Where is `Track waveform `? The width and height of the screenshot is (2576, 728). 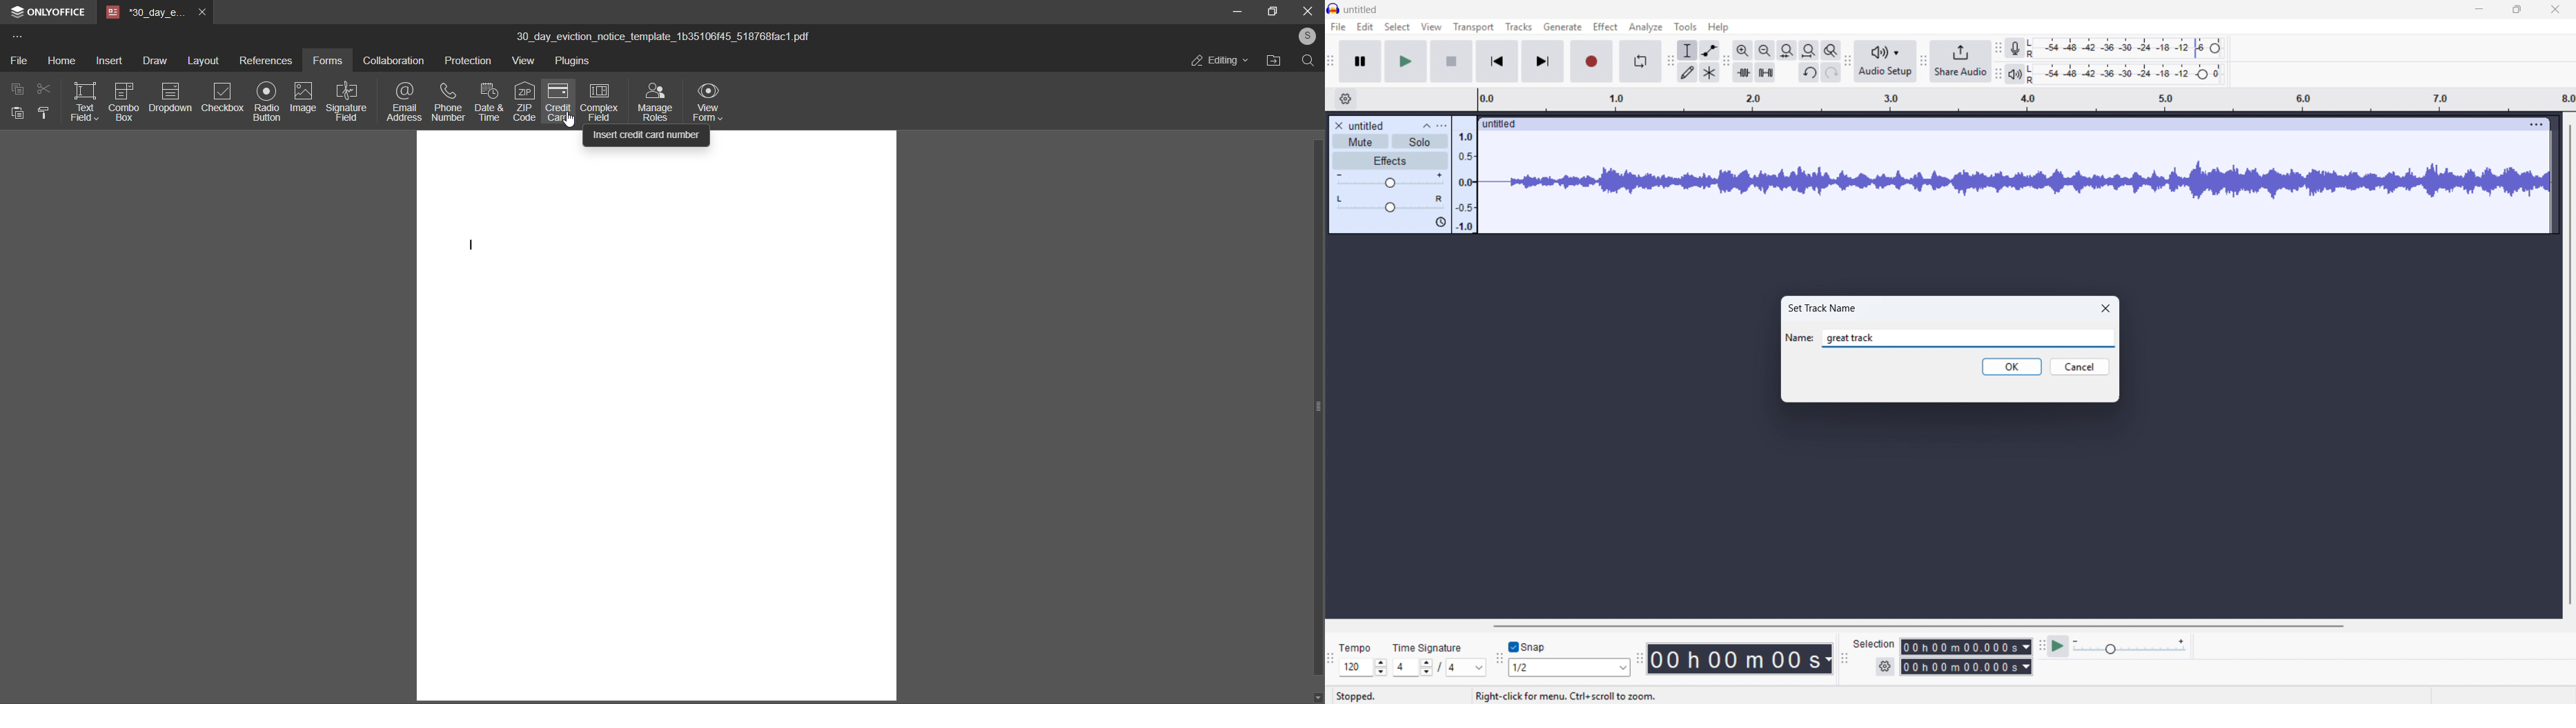
Track waveform  is located at coordinates (2014, 177).